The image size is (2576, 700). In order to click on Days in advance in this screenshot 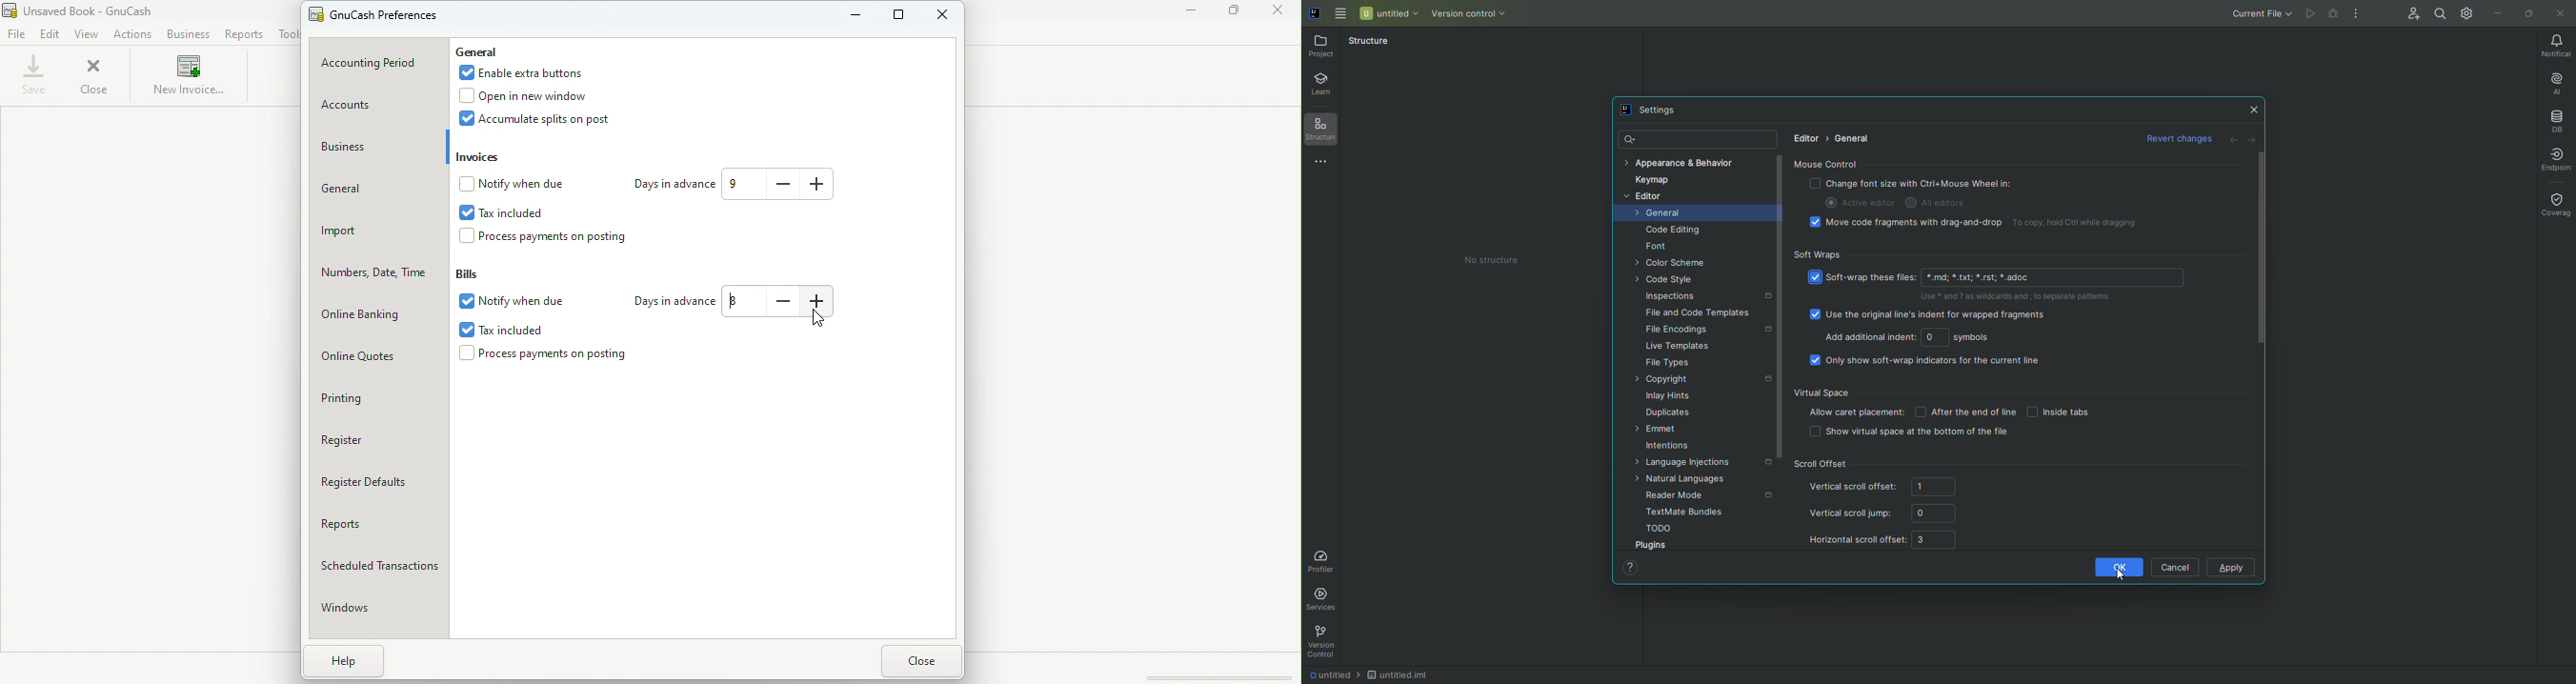, I will do `click(671, 302)`.